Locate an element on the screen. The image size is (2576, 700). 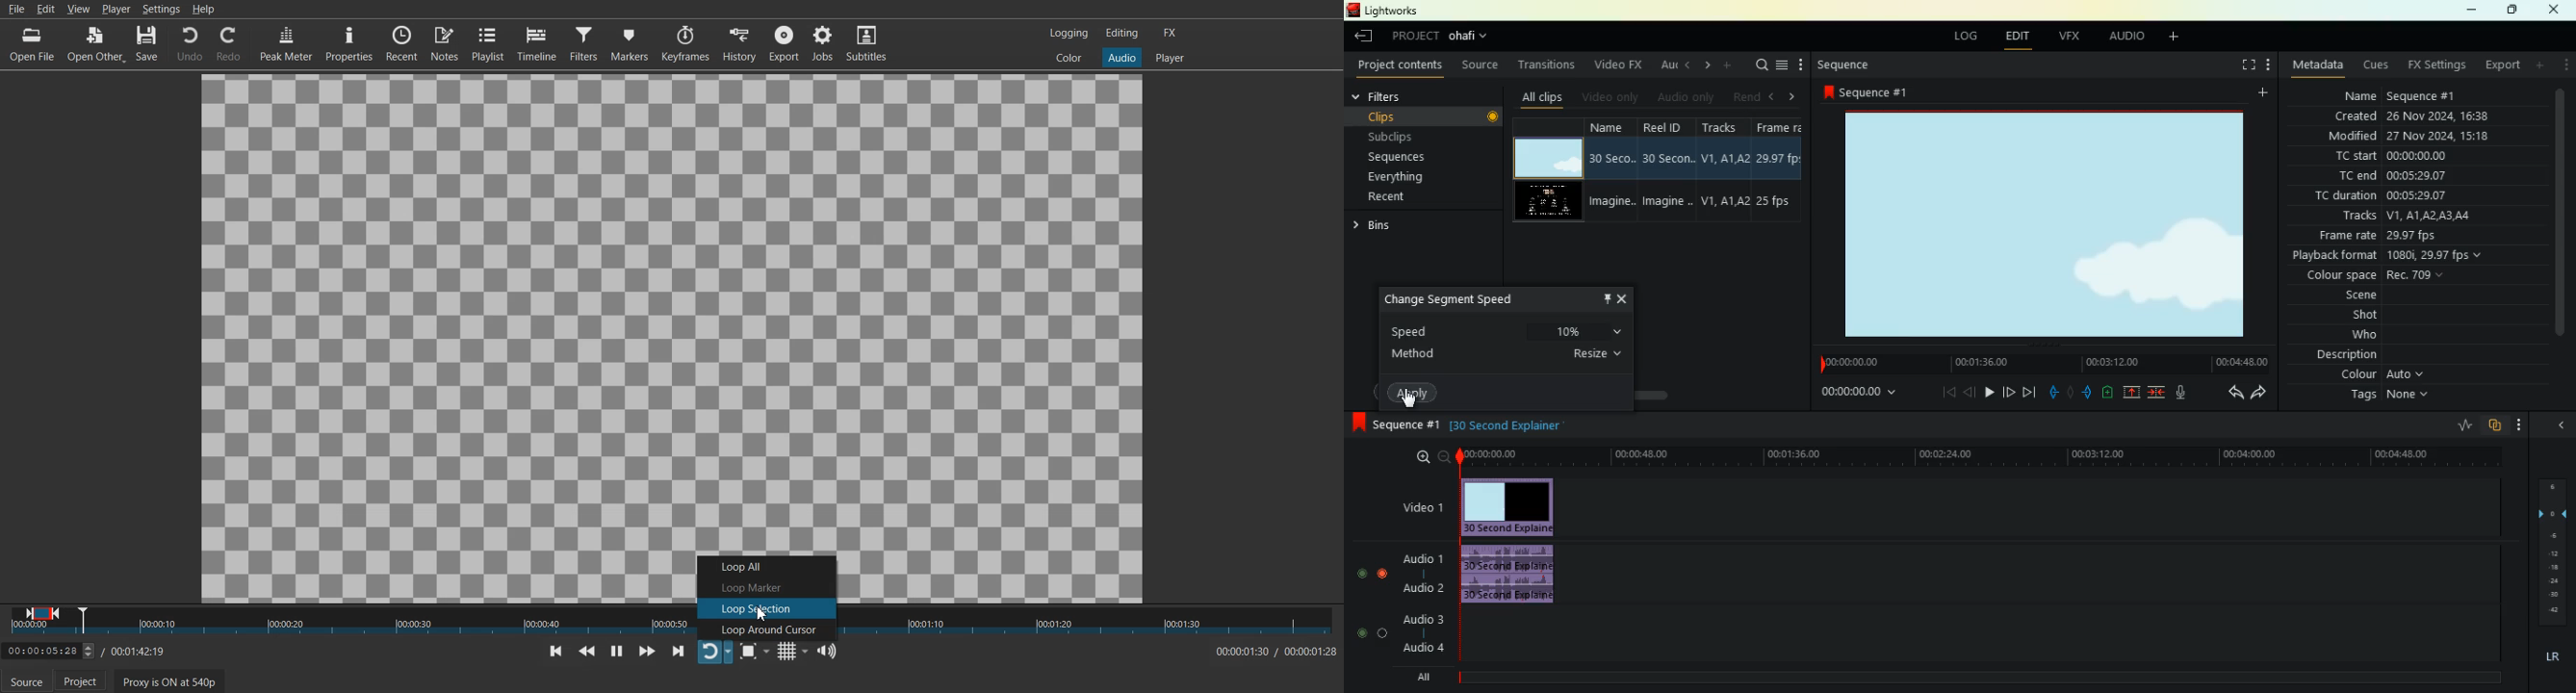
name is located at coordinates (1615, 171).